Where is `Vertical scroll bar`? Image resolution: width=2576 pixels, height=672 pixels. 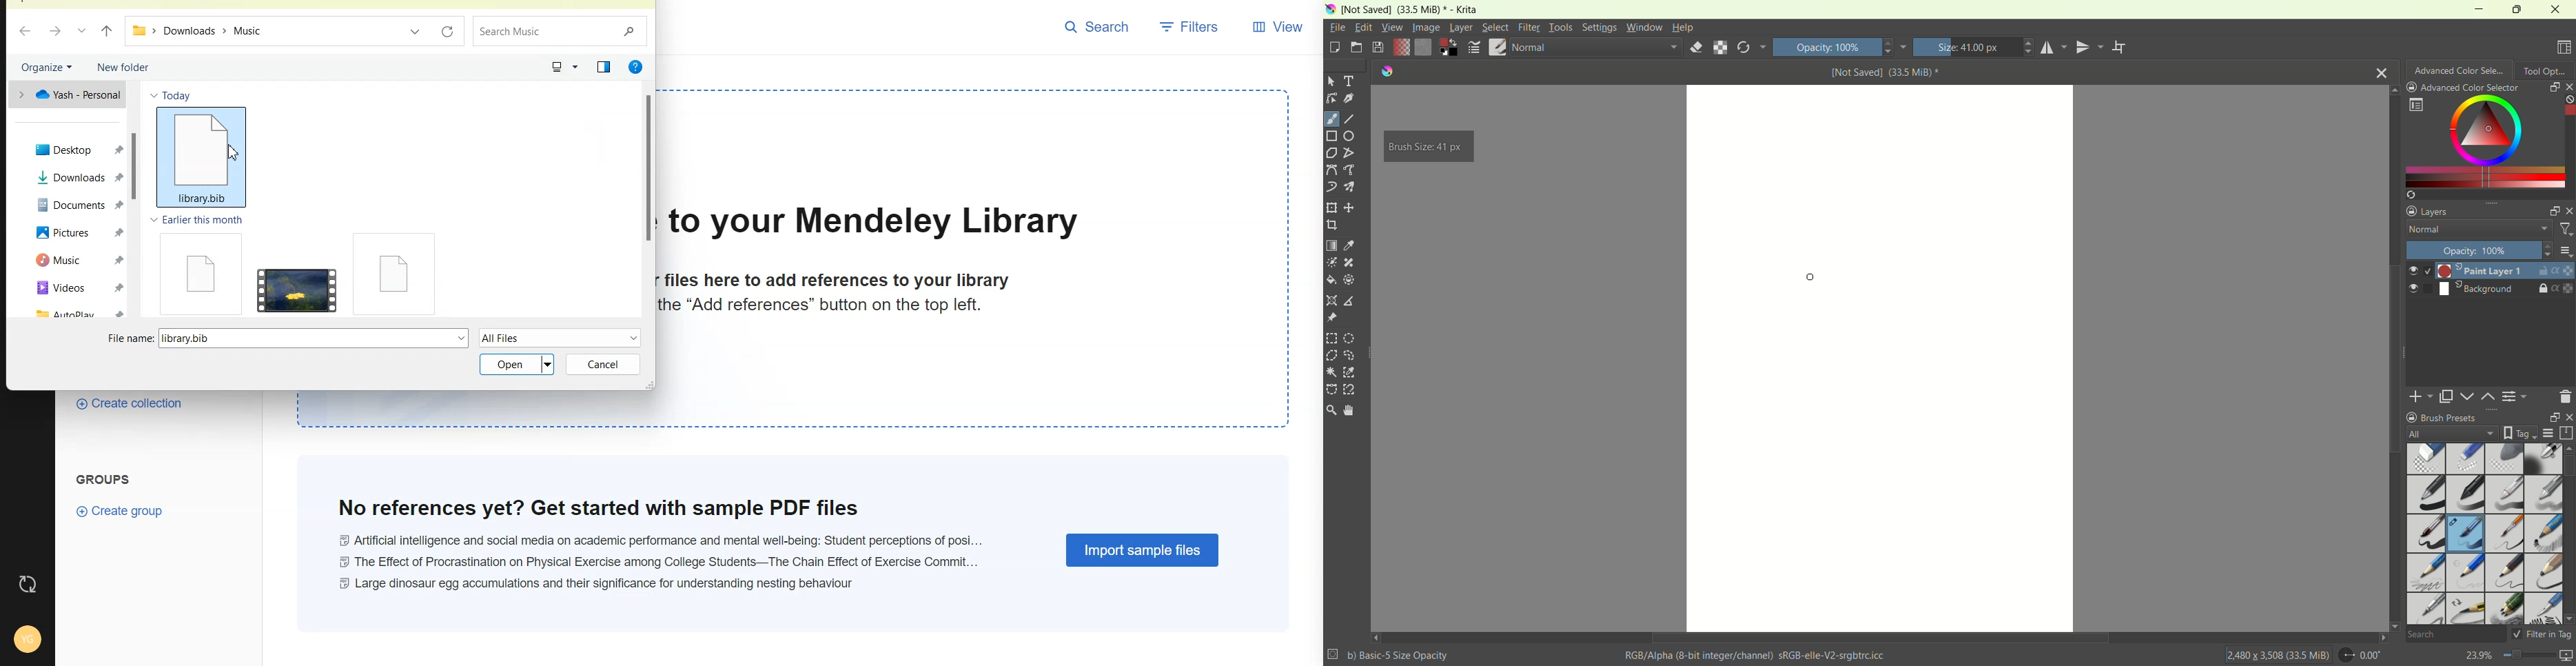
Vertical scroll bar is located at coordinates (135, 199).